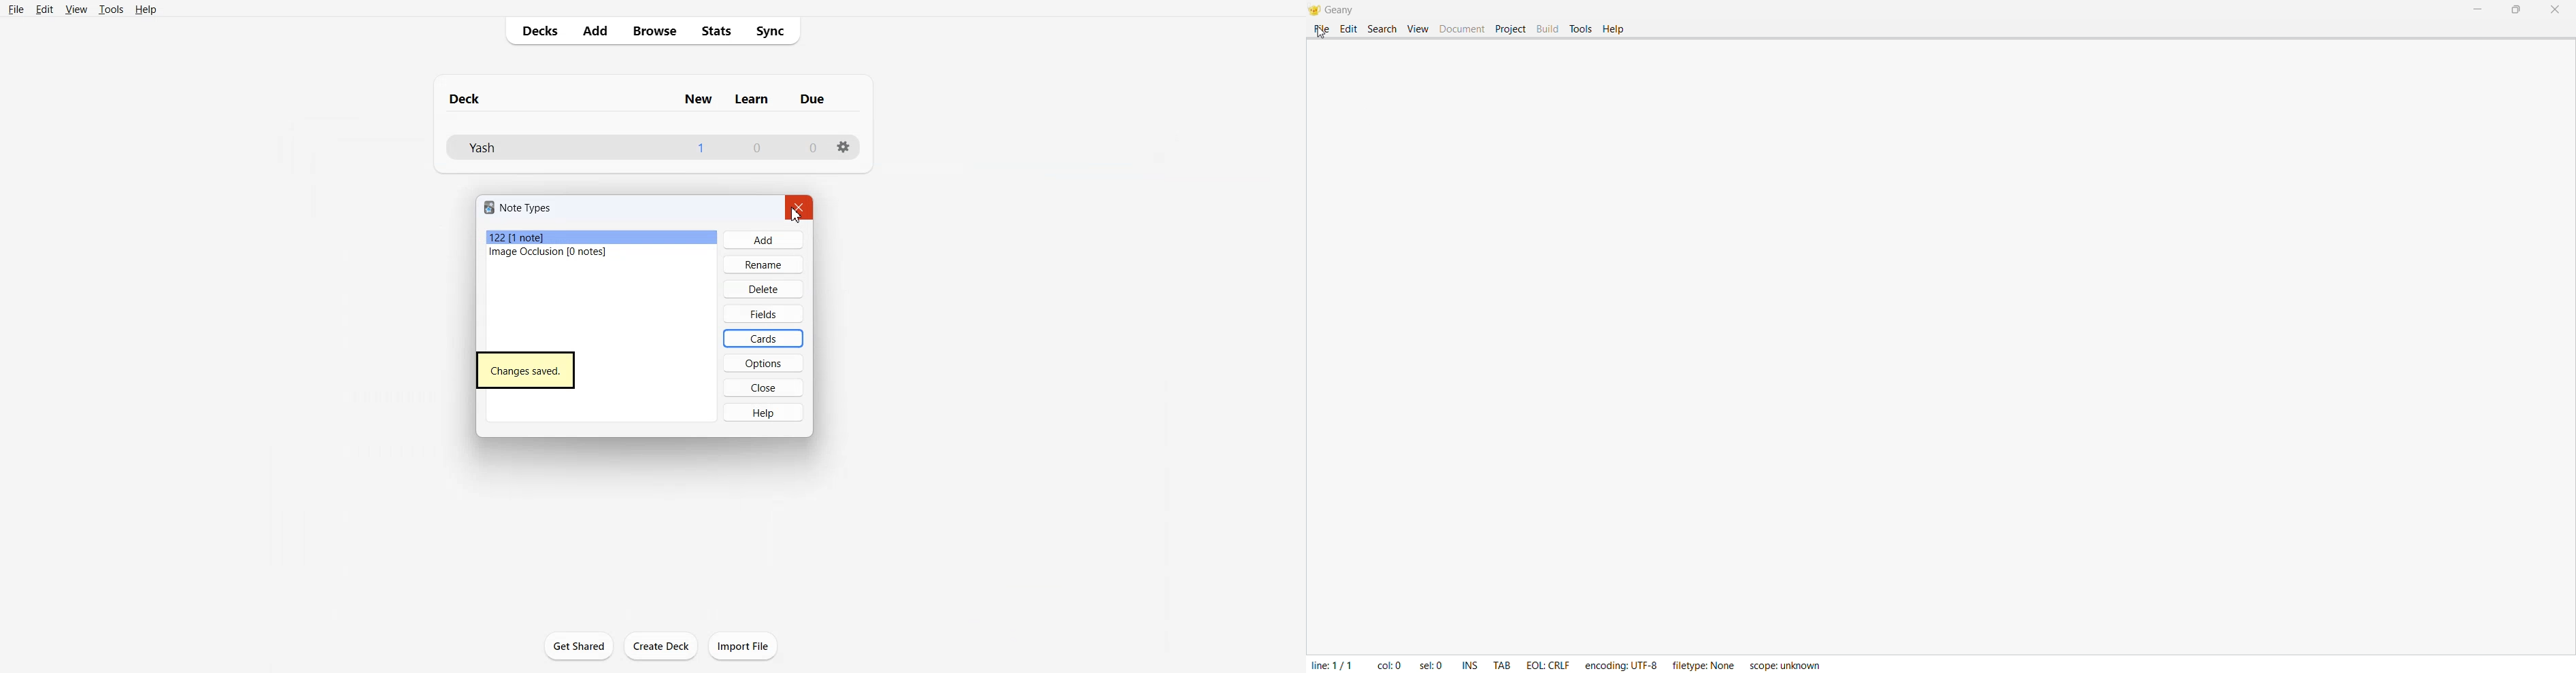 The width and height of the screenshot is (2576, 700). What do you see at coordinates (640, 99) in the screenshot?
I see `Text 1` at bounding box center [640, 99].